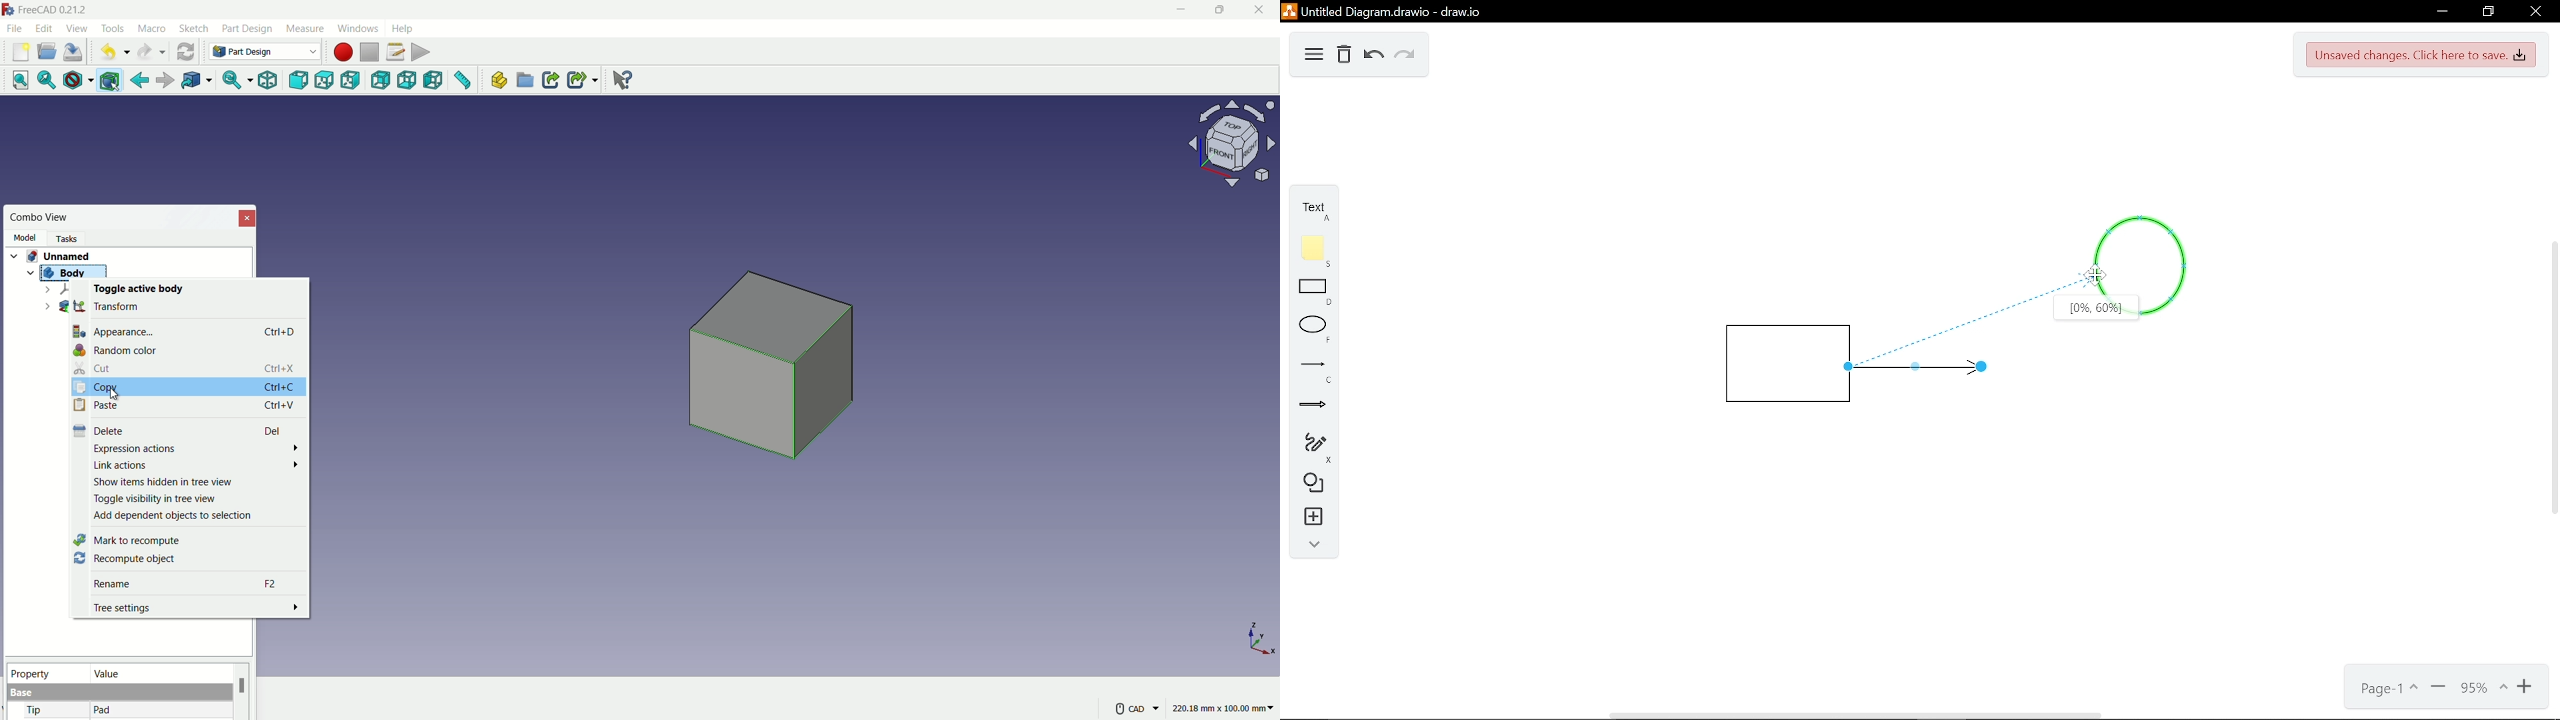 This screenshot has height=728, width=2576. What do you see at coordinates (1917, 367) in the screenshot?
I see `Line` at bounding box center [1917, 367].